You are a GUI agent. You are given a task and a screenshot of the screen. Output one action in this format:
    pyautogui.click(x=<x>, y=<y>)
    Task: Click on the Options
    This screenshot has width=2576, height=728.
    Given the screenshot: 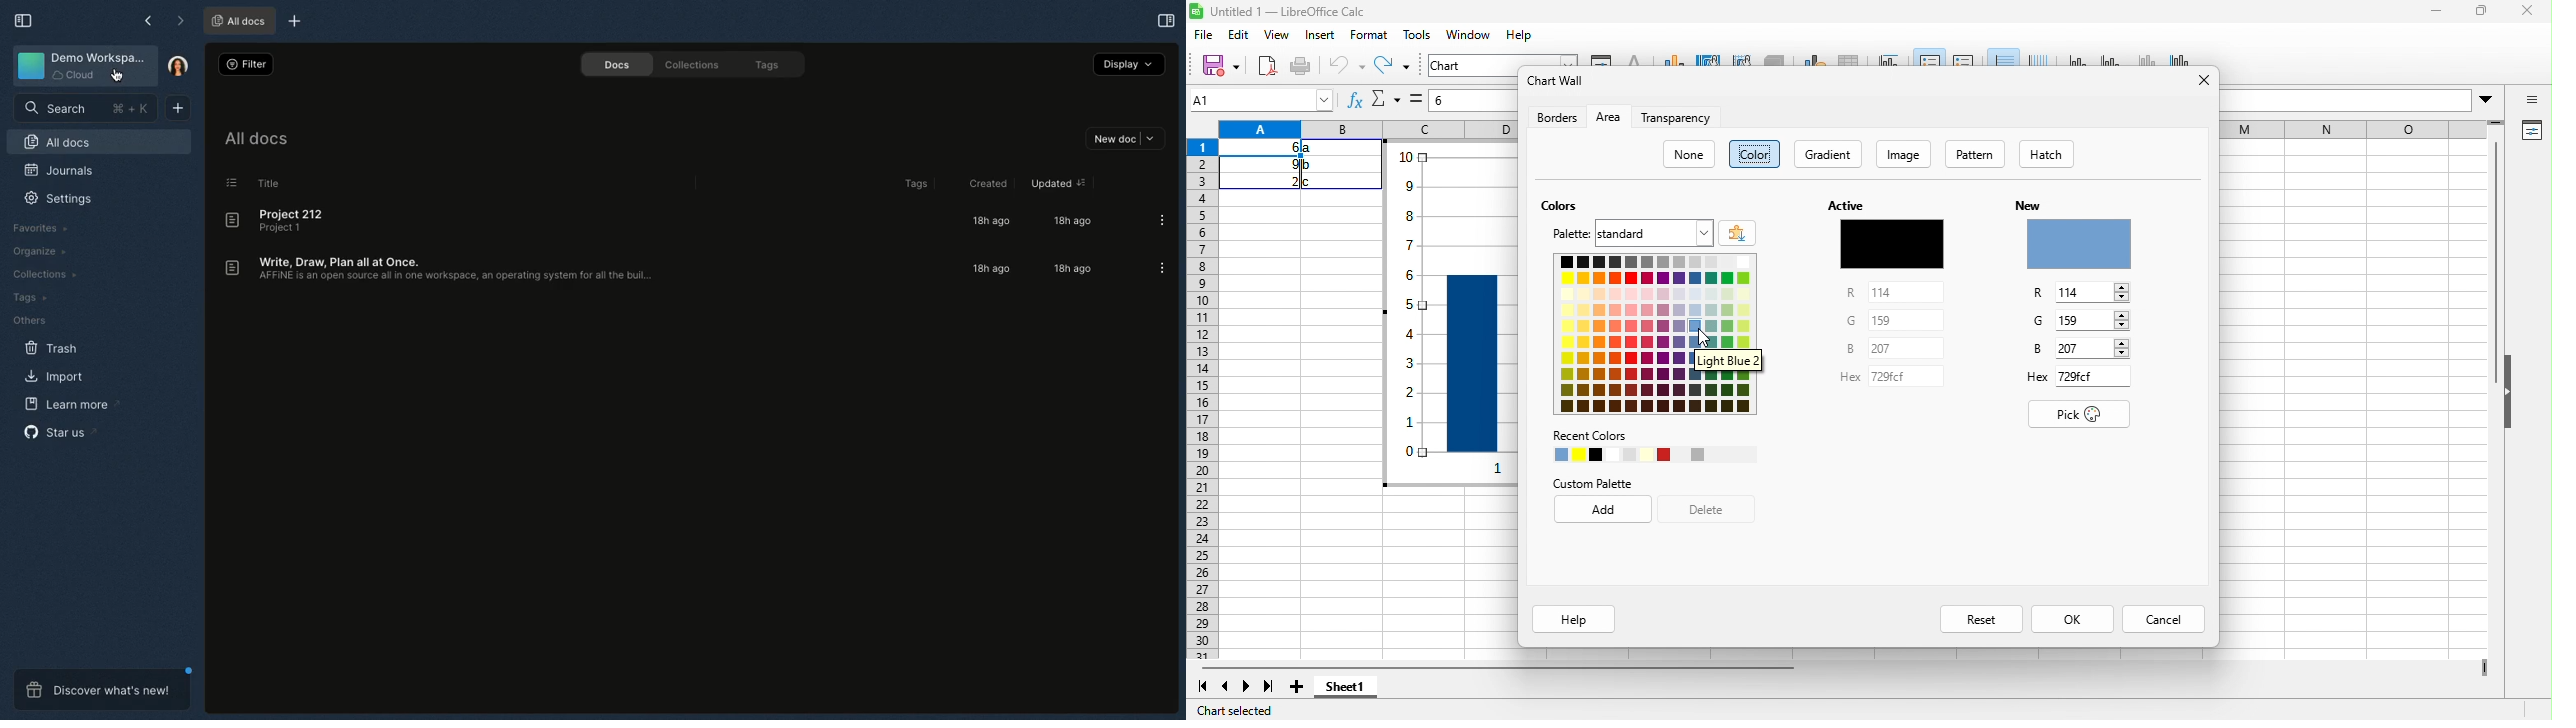 What is the action you would take?
    pyautogui.click(x=1157, y=268)
    